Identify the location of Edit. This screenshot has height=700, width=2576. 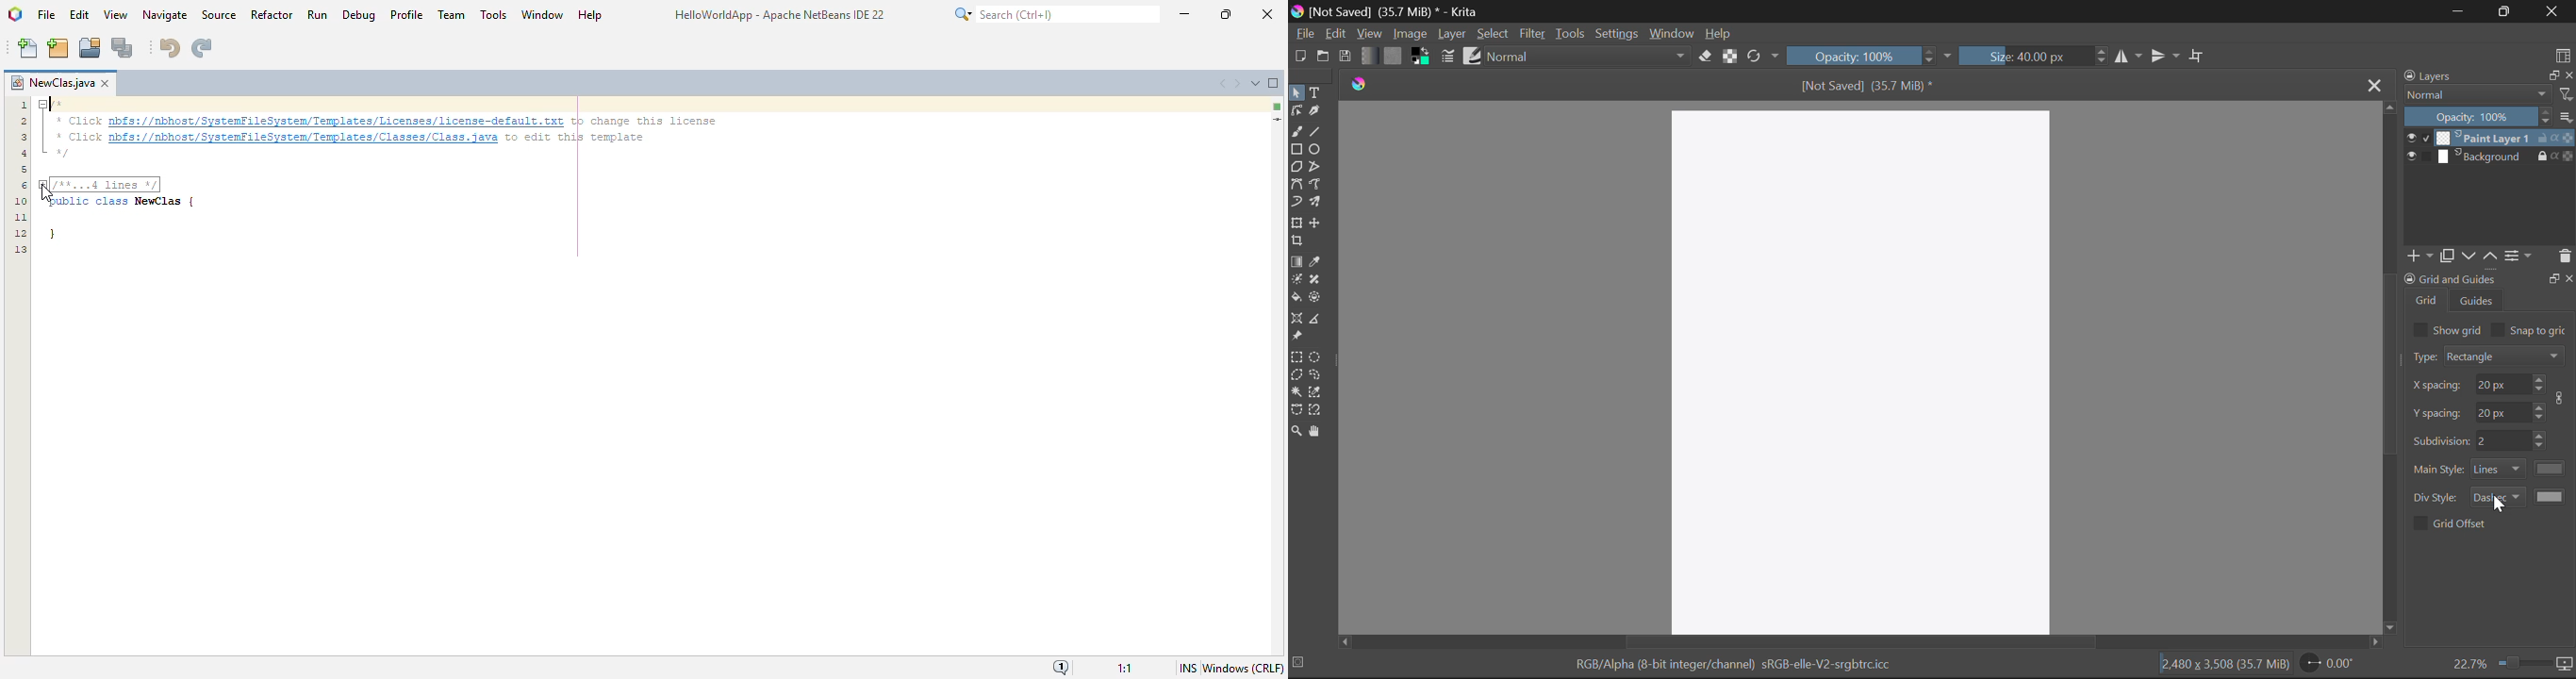
(1335, 33).